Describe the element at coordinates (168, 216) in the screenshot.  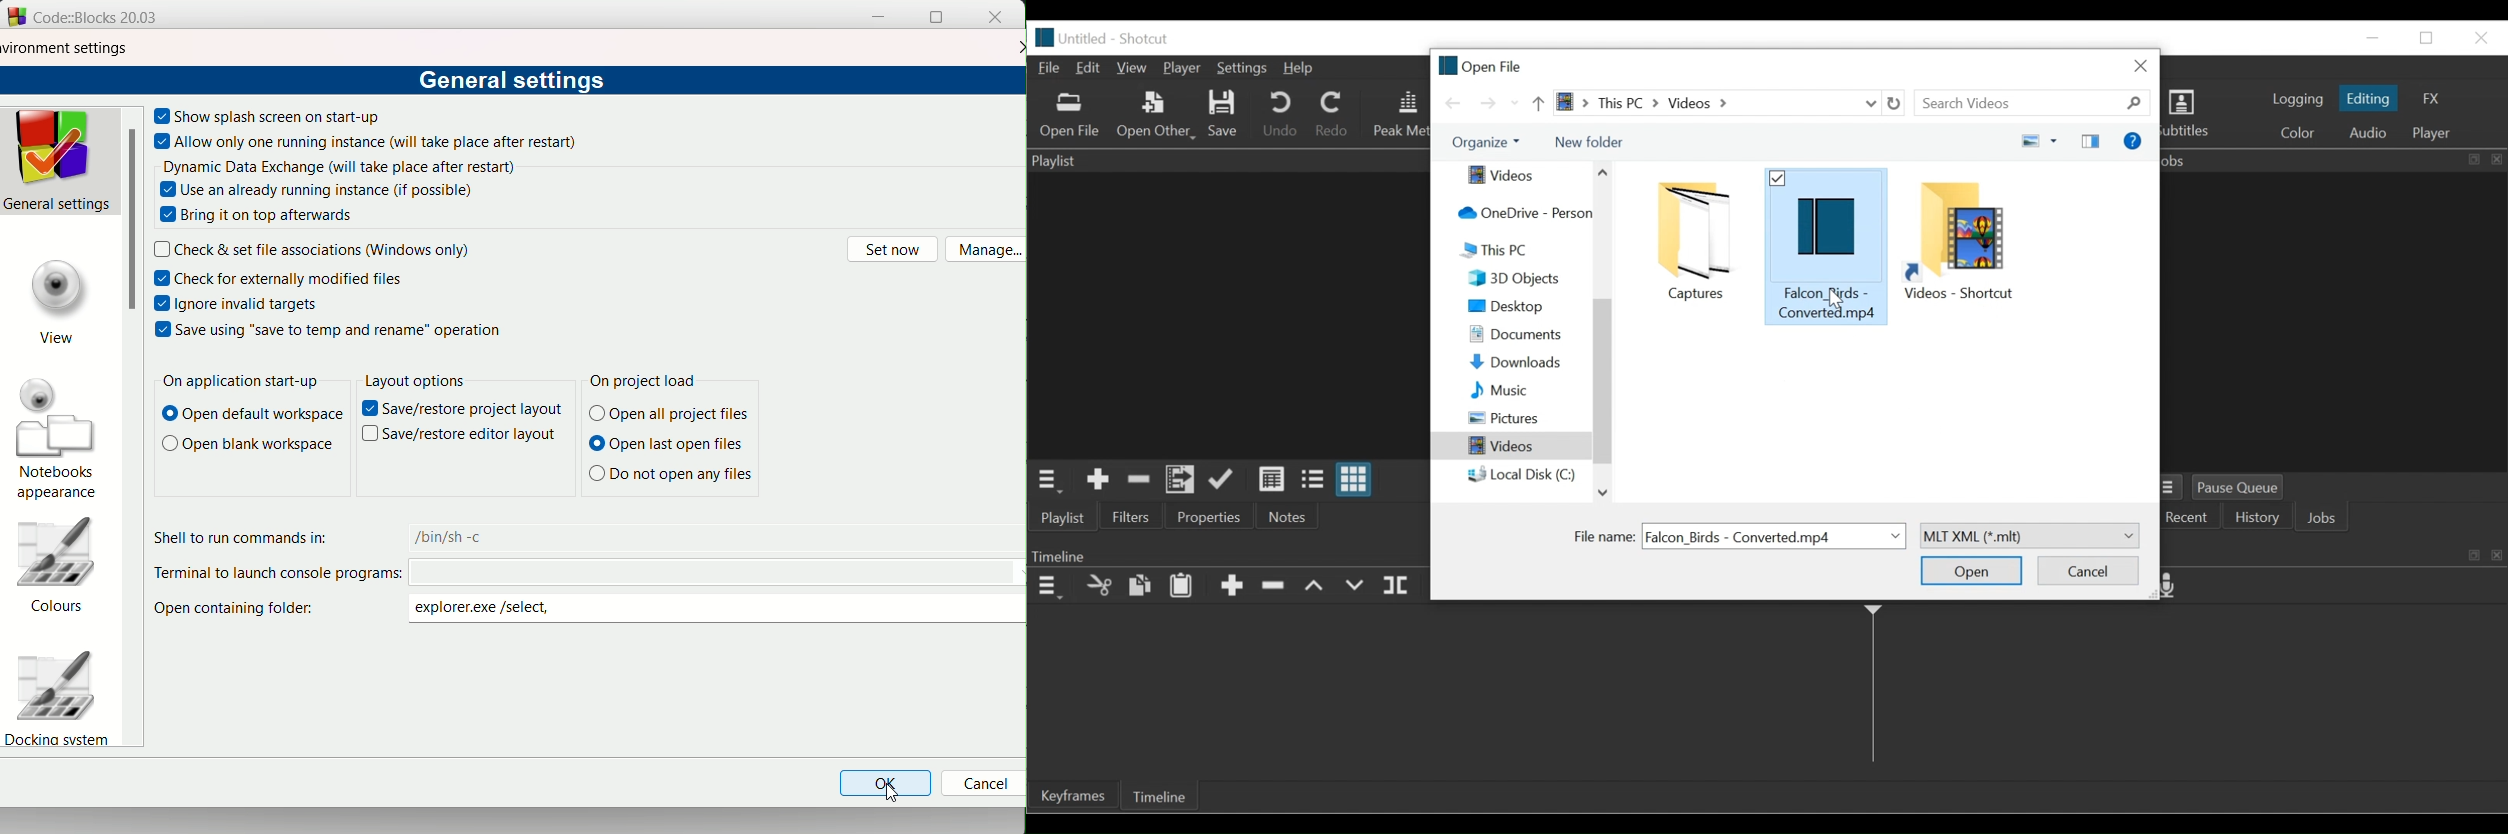
I see `checkbox` at that location.